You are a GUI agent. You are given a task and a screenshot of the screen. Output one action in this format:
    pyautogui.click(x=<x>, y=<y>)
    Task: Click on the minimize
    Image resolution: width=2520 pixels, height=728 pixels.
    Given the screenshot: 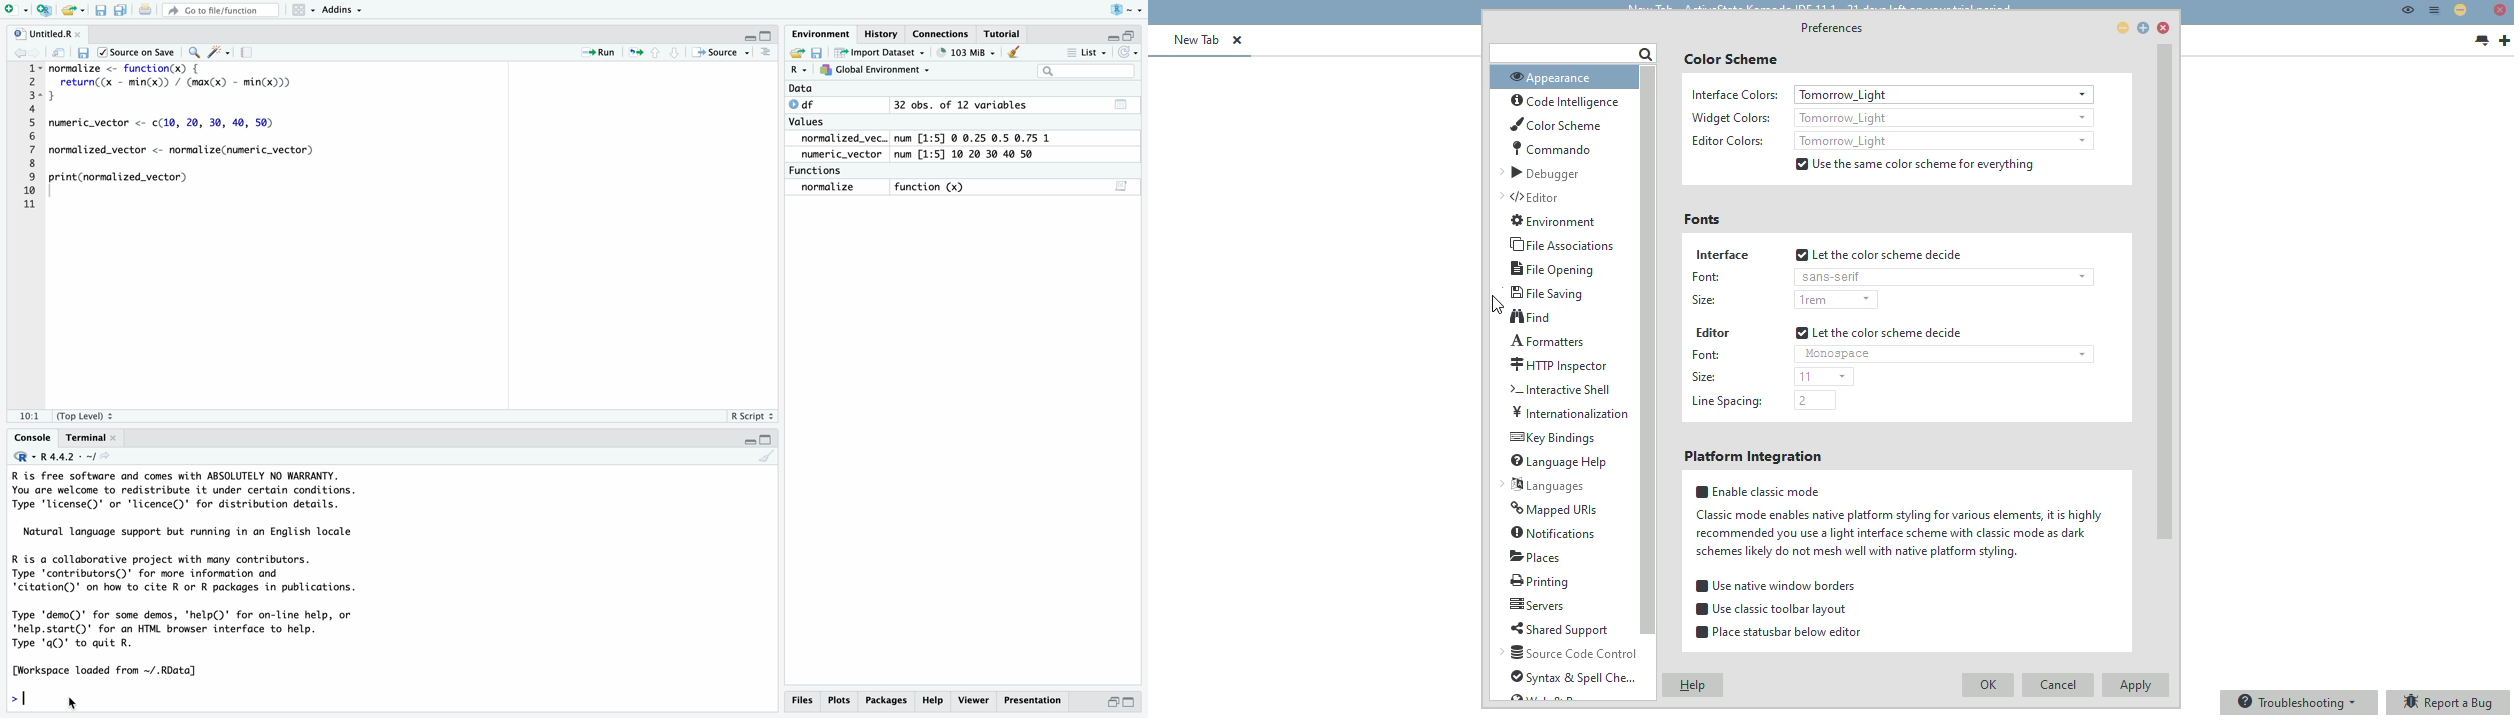 What is the action you would take?
    pyautogui.click(x=1111, y=36)
    